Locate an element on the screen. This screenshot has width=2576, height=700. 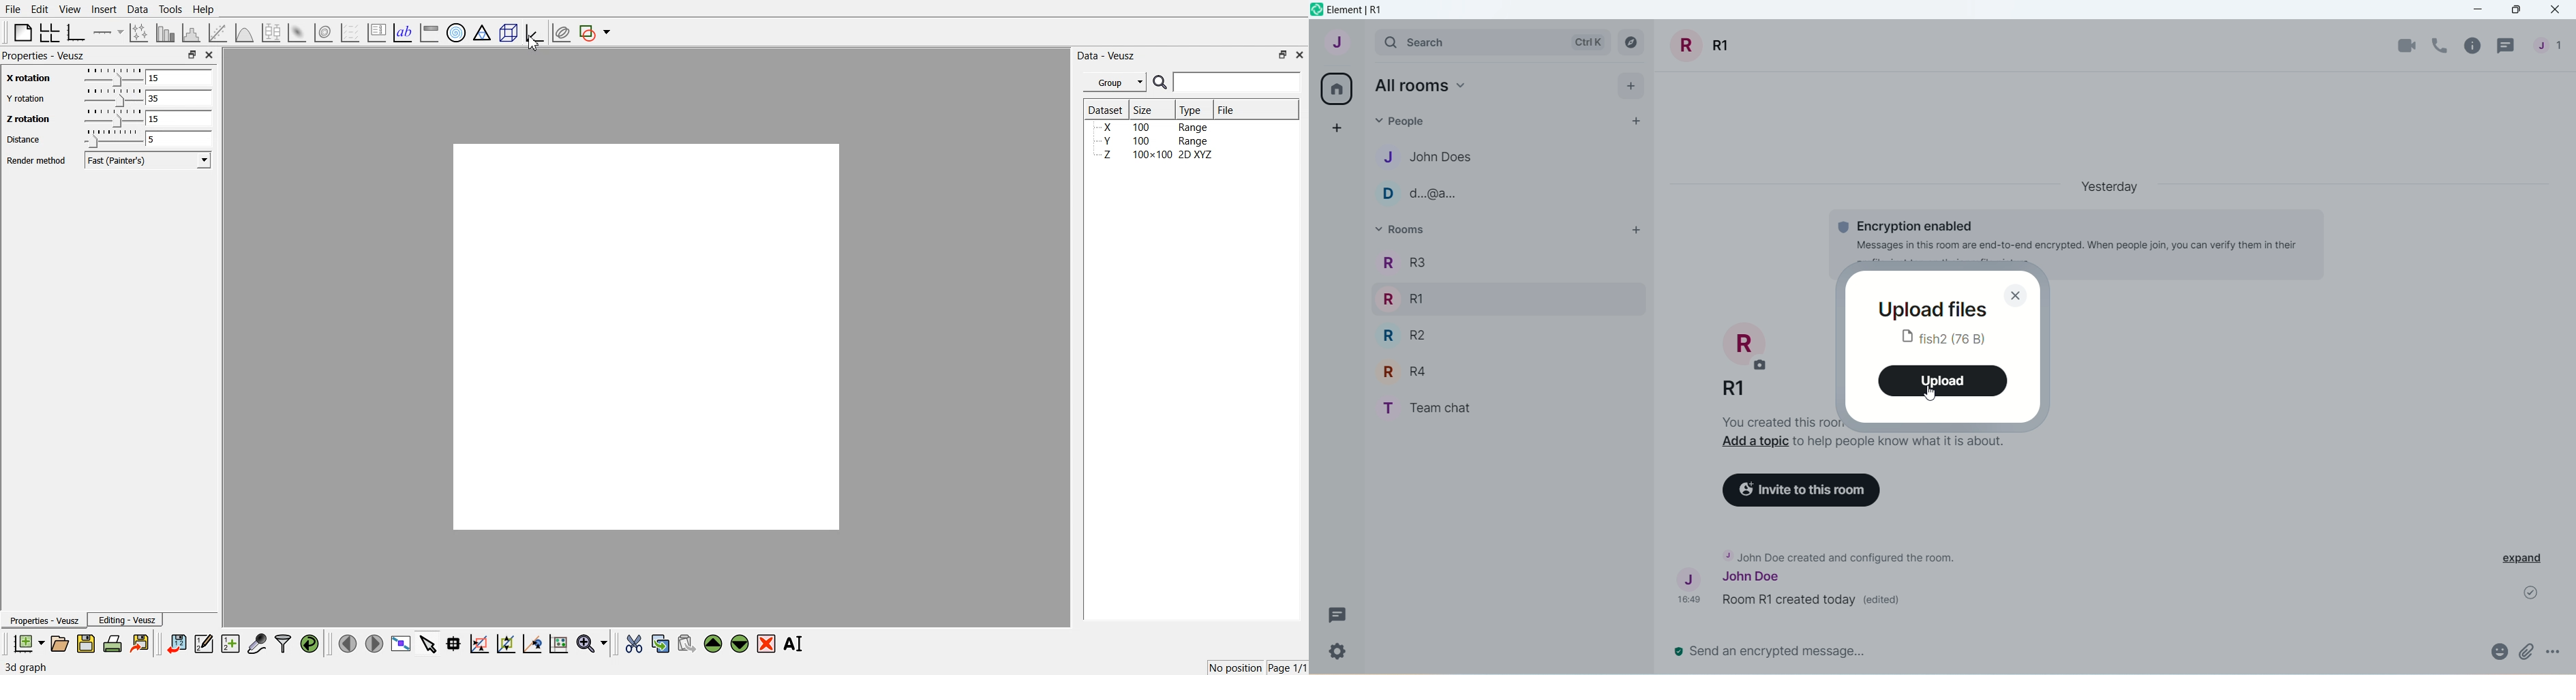
start chat is located at coordinates (1638, 120).